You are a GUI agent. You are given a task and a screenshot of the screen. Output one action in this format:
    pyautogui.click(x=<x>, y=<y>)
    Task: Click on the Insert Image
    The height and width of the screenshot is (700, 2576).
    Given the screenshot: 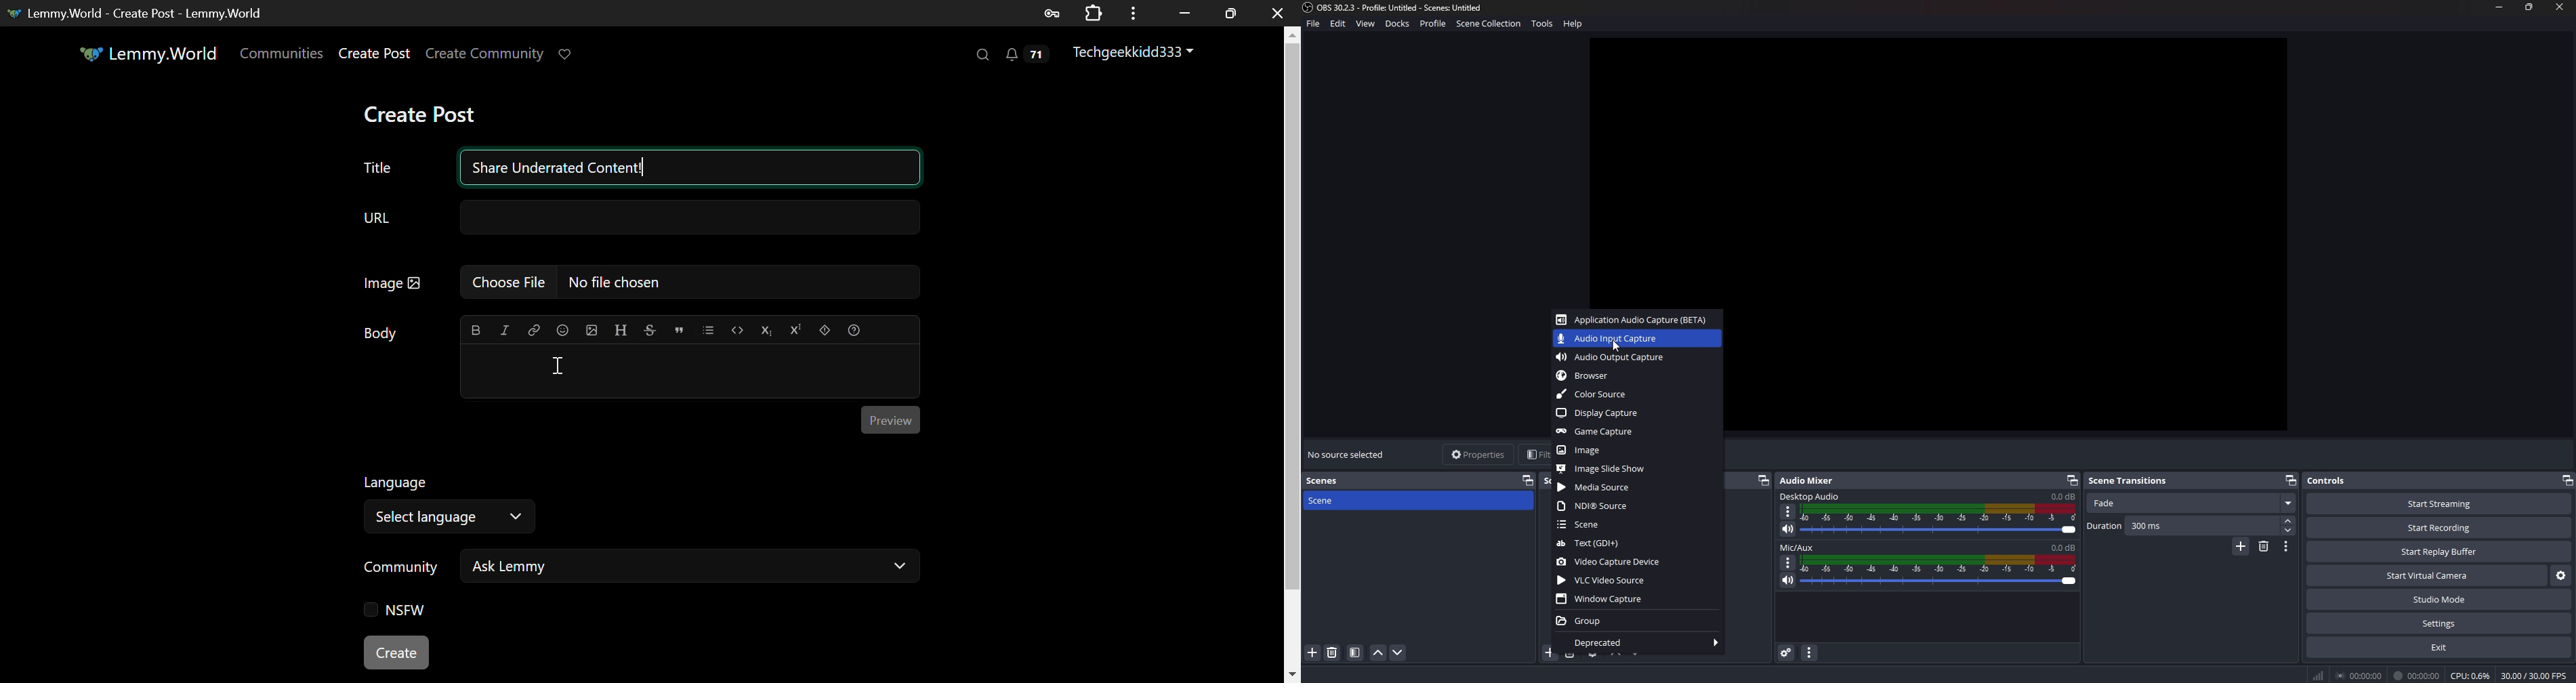 What is the action you would take?
    pyautogui.click(x=591, y=330)
    